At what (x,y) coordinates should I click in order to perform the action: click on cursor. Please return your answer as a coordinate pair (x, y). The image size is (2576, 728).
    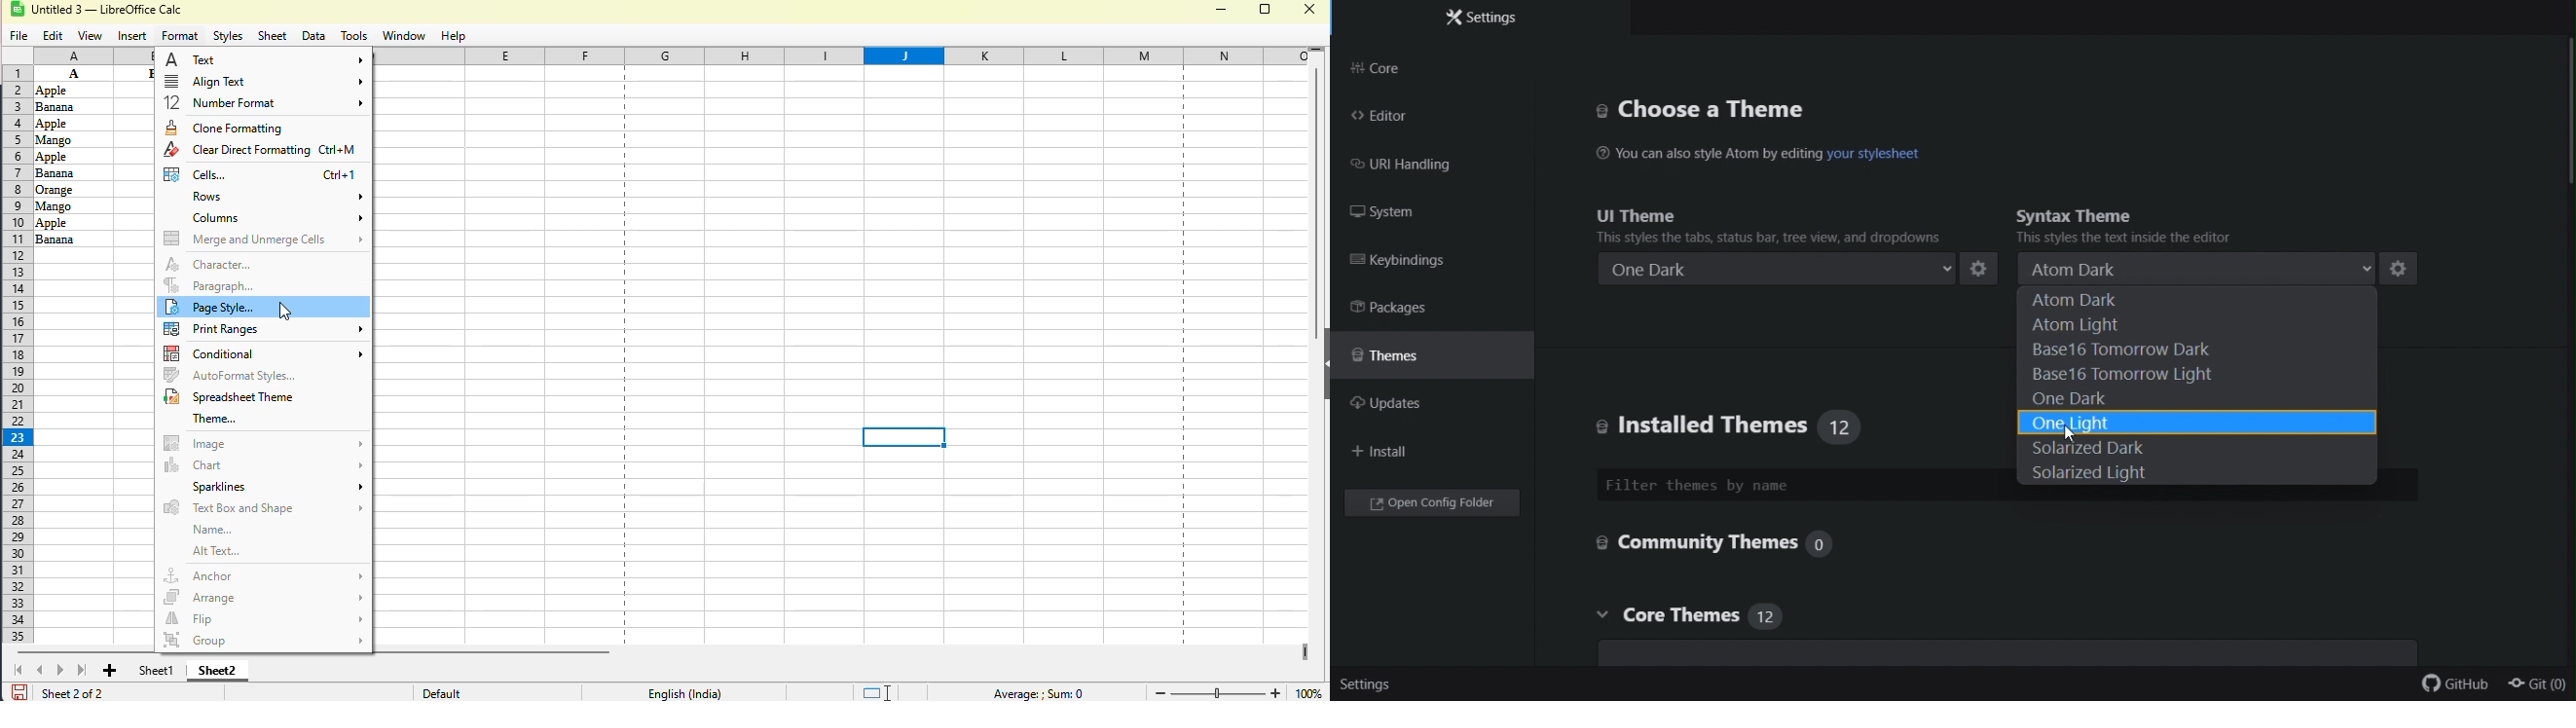
    Looking at the image, I should click on (2067, 432).